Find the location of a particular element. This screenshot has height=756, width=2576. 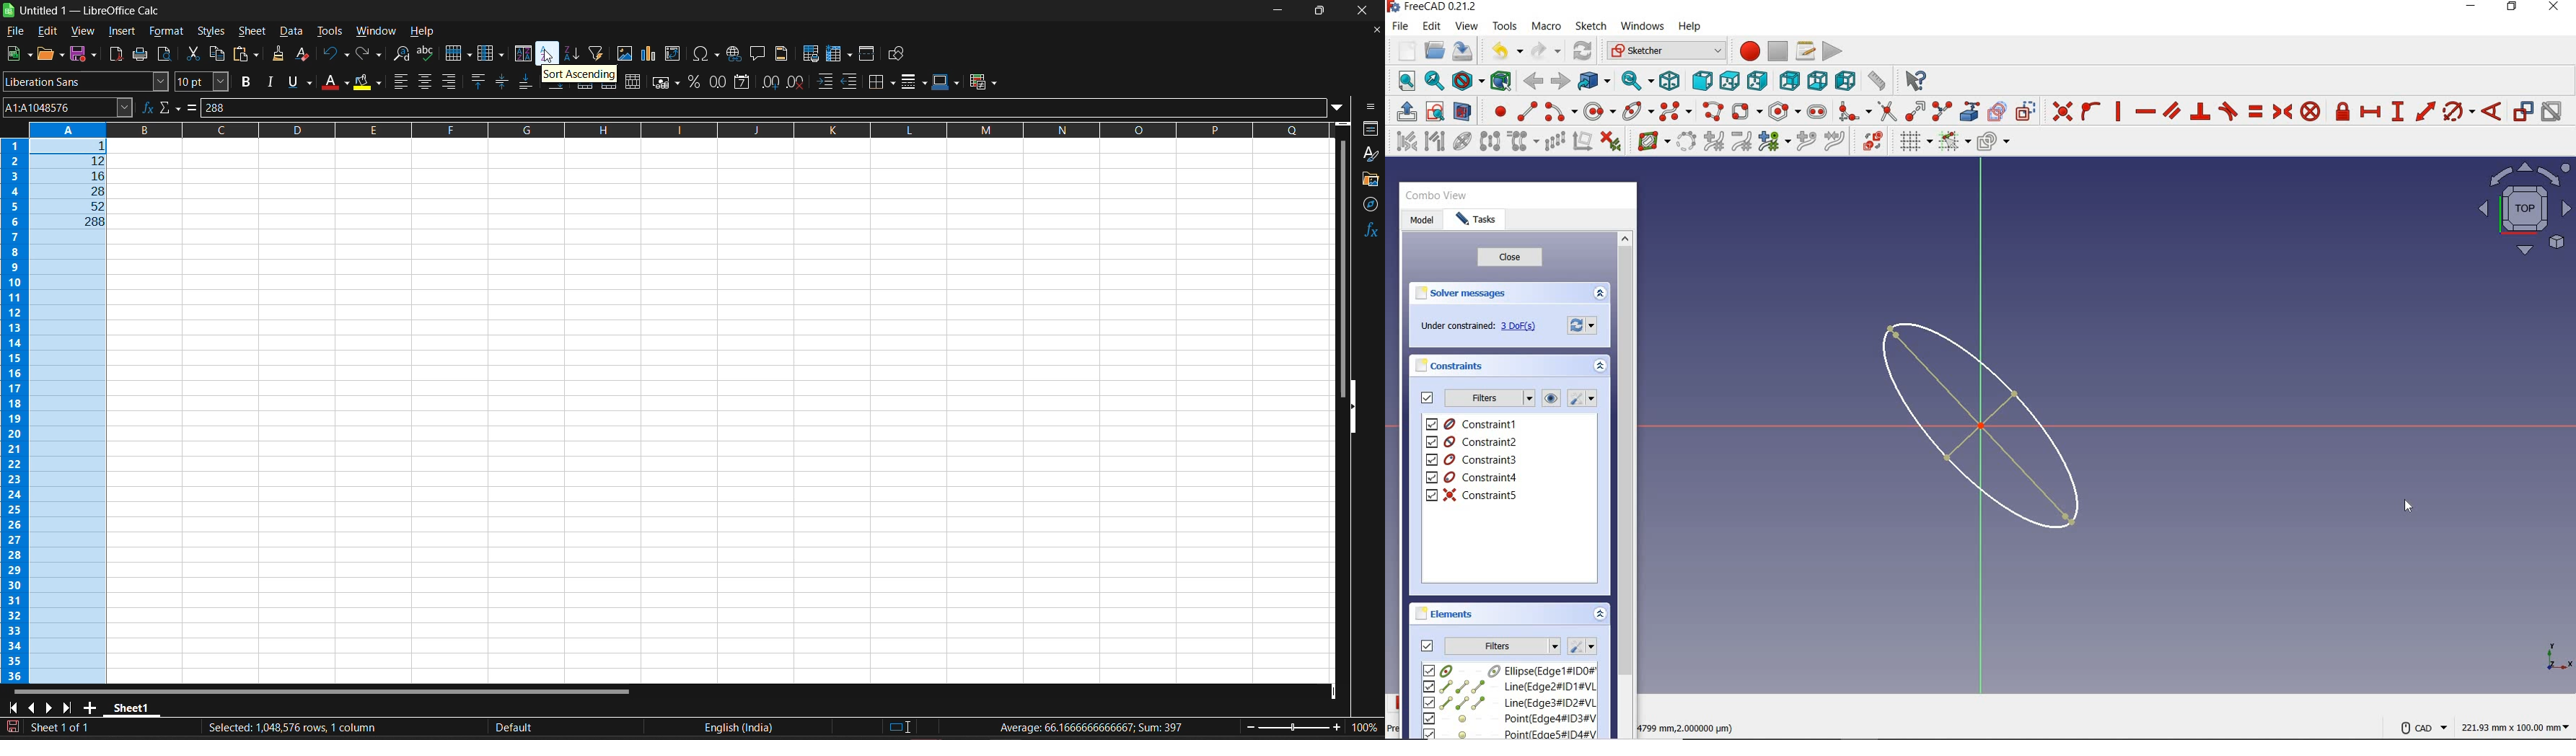

edit is located at coordinates (48, 32).